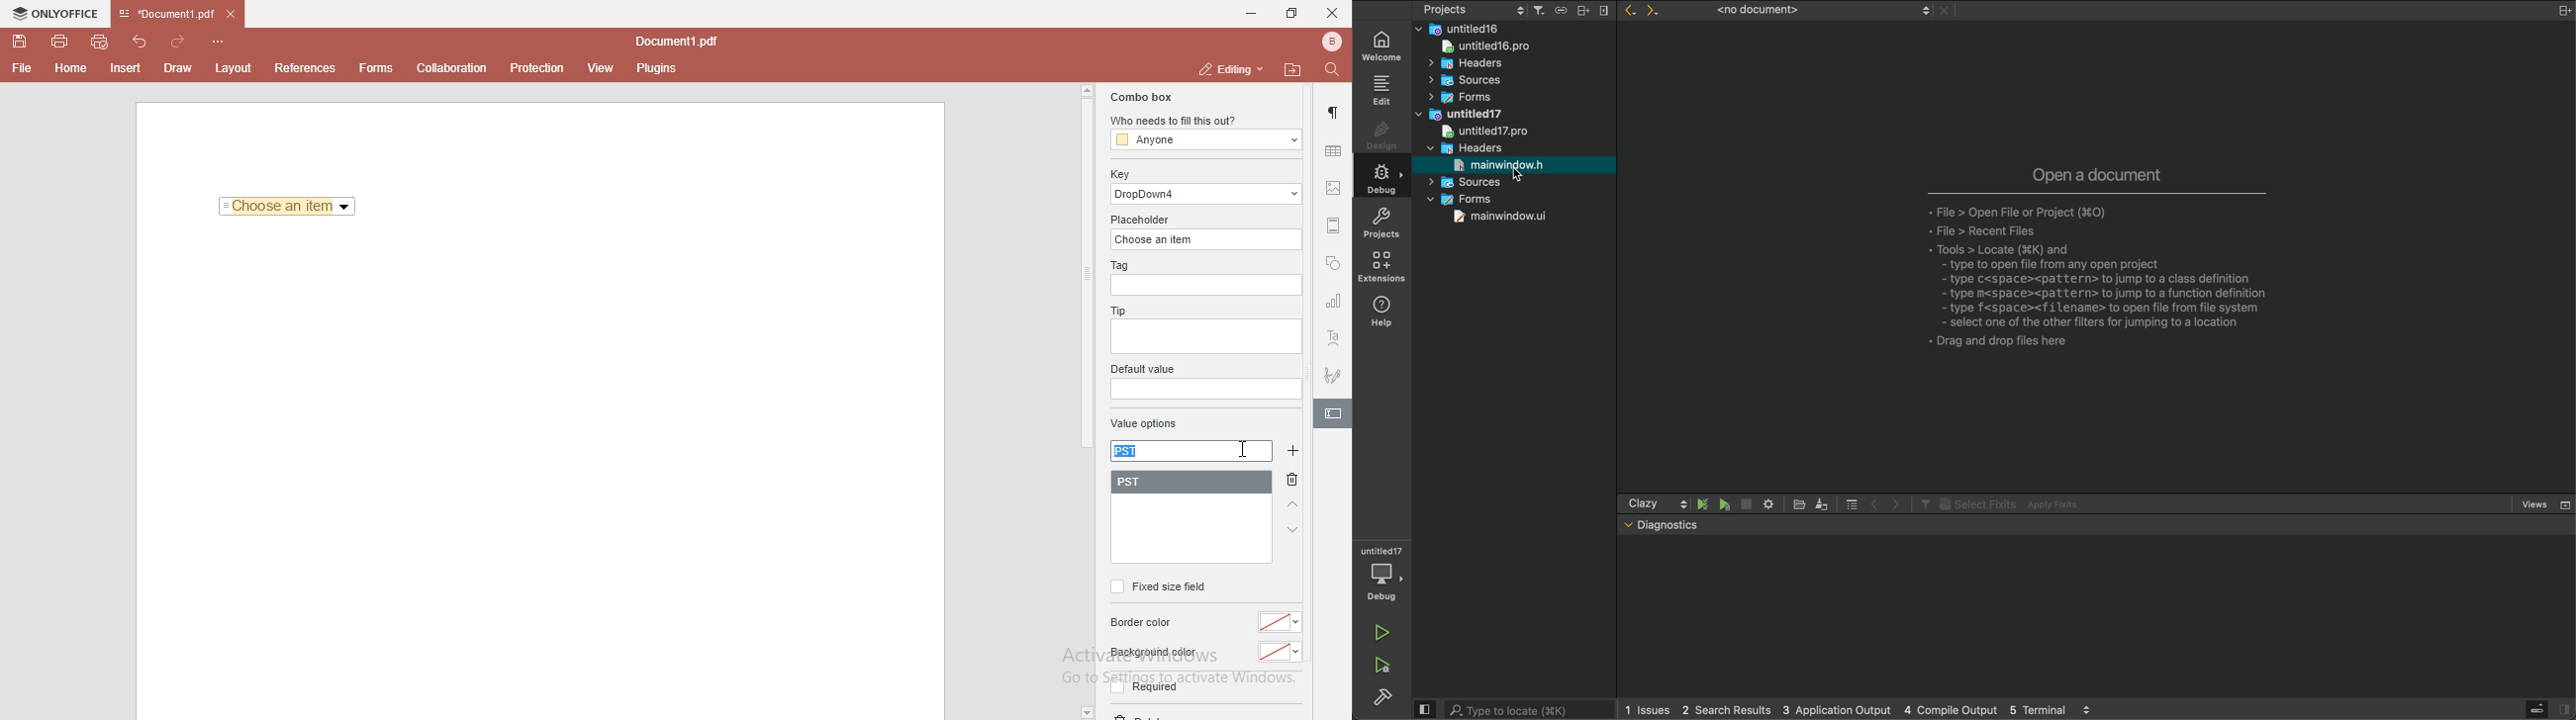  I want to click on scroll bar, so click(1086, 267).